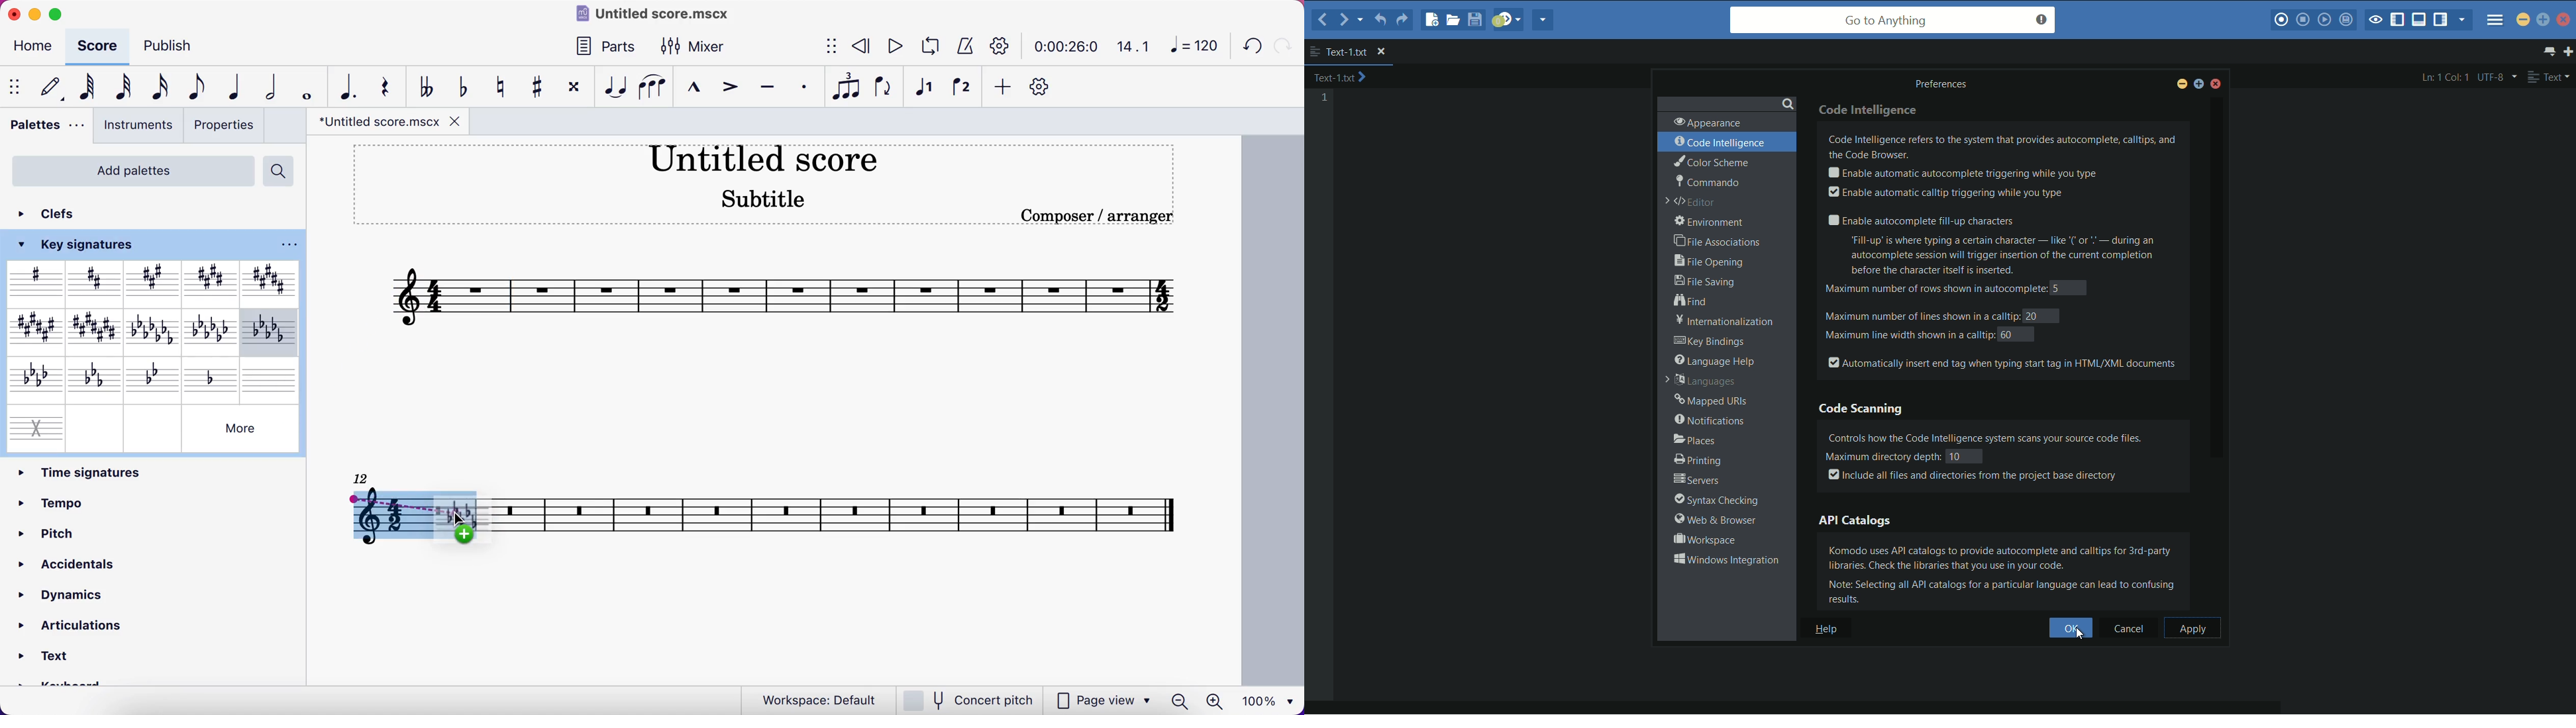  I want to click on whole note, so click(308, 84).